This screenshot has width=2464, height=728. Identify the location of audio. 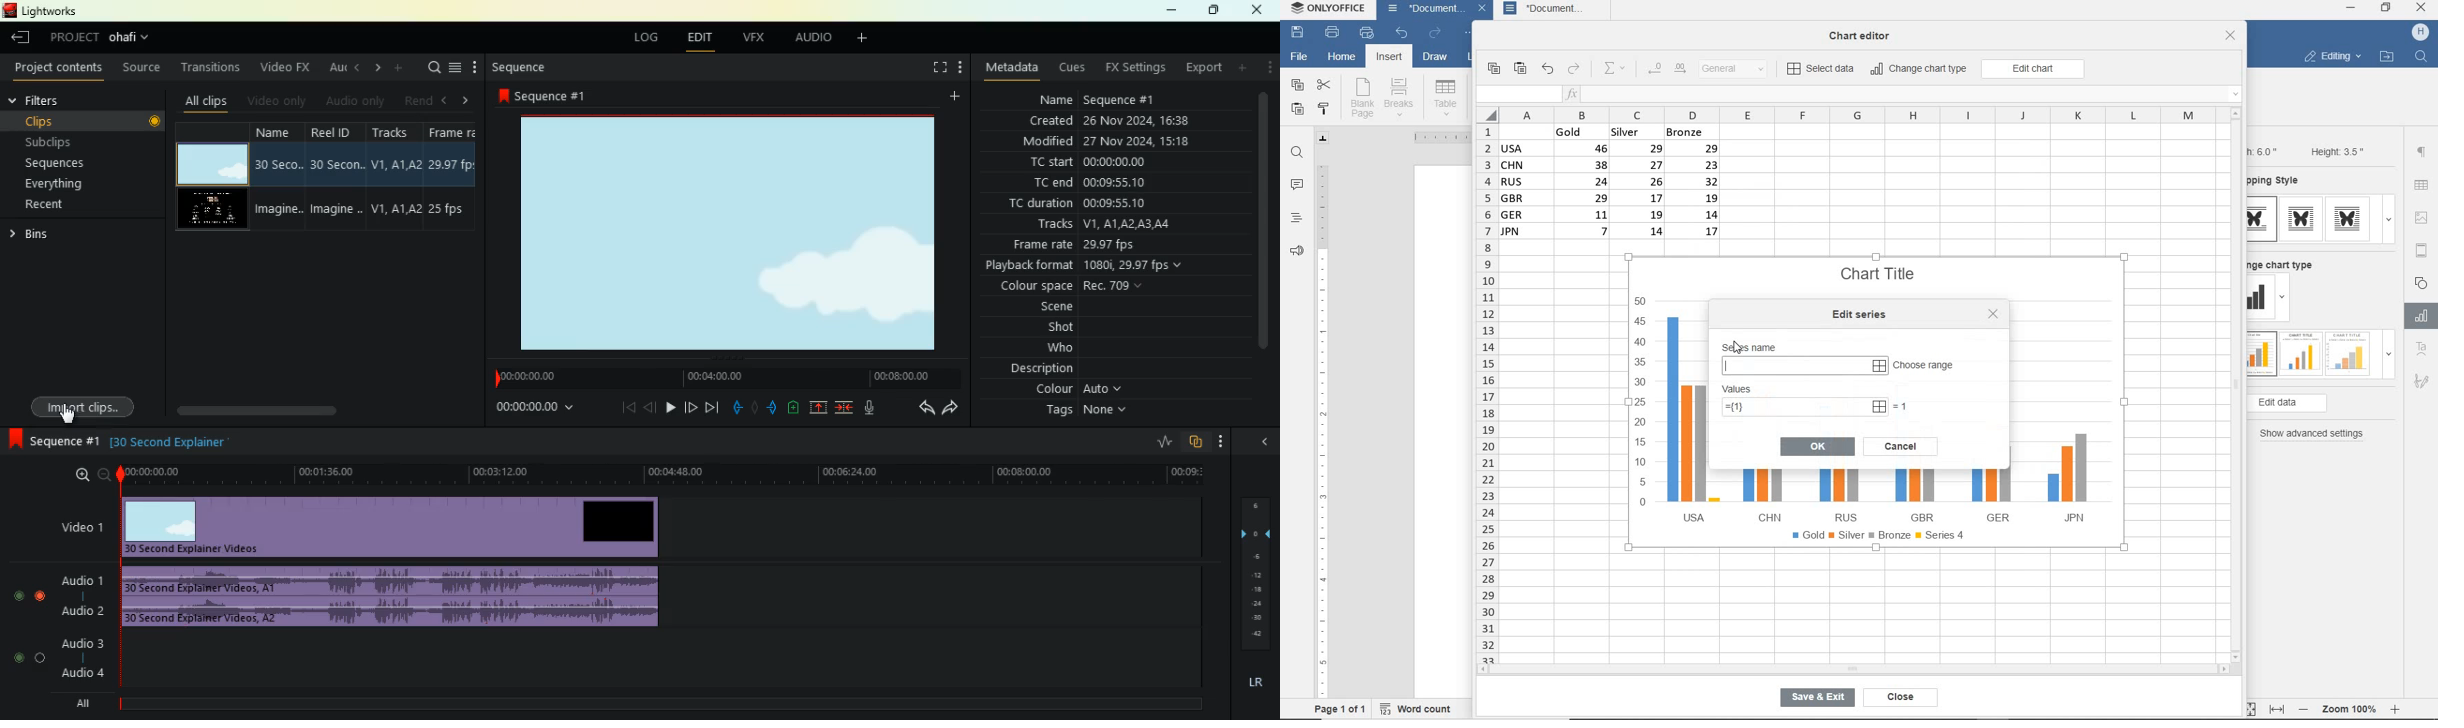
(393, 614).